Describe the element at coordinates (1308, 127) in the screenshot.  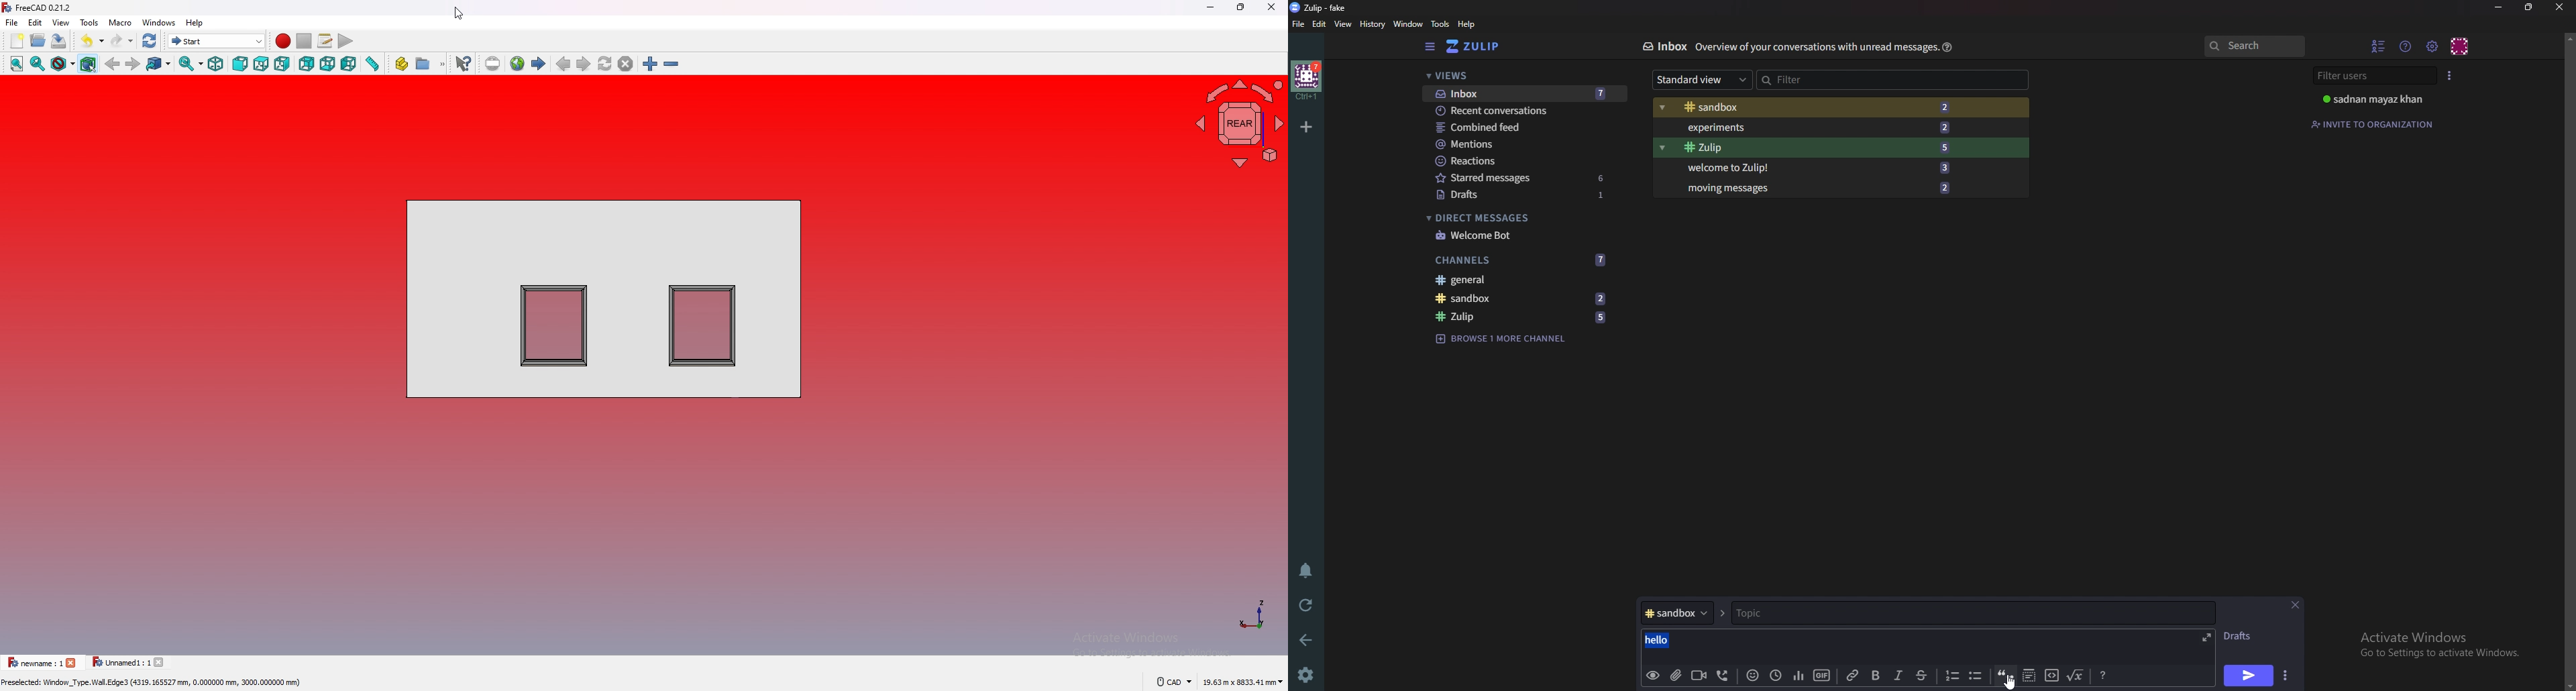
I see `Add organization` at that location.